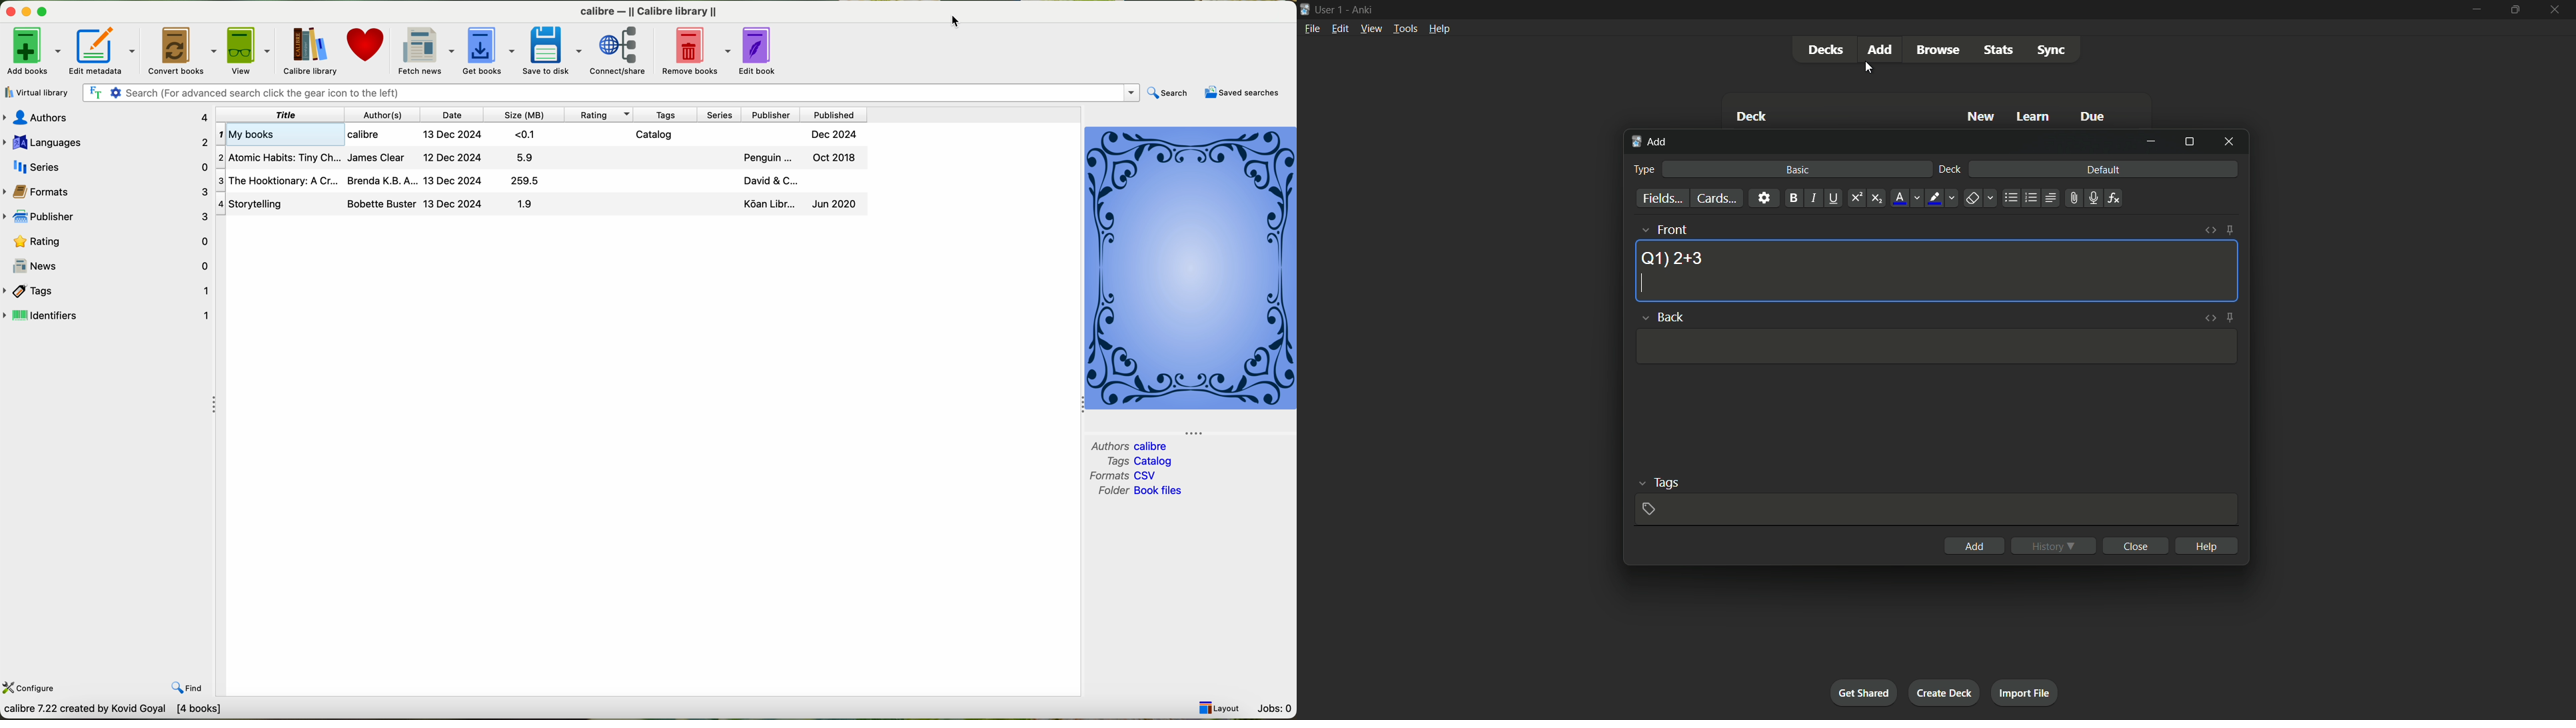  What do you see at coordinates (1825, 50) in the screenshot?
I see `decks` at bounding box center [1825, 50].